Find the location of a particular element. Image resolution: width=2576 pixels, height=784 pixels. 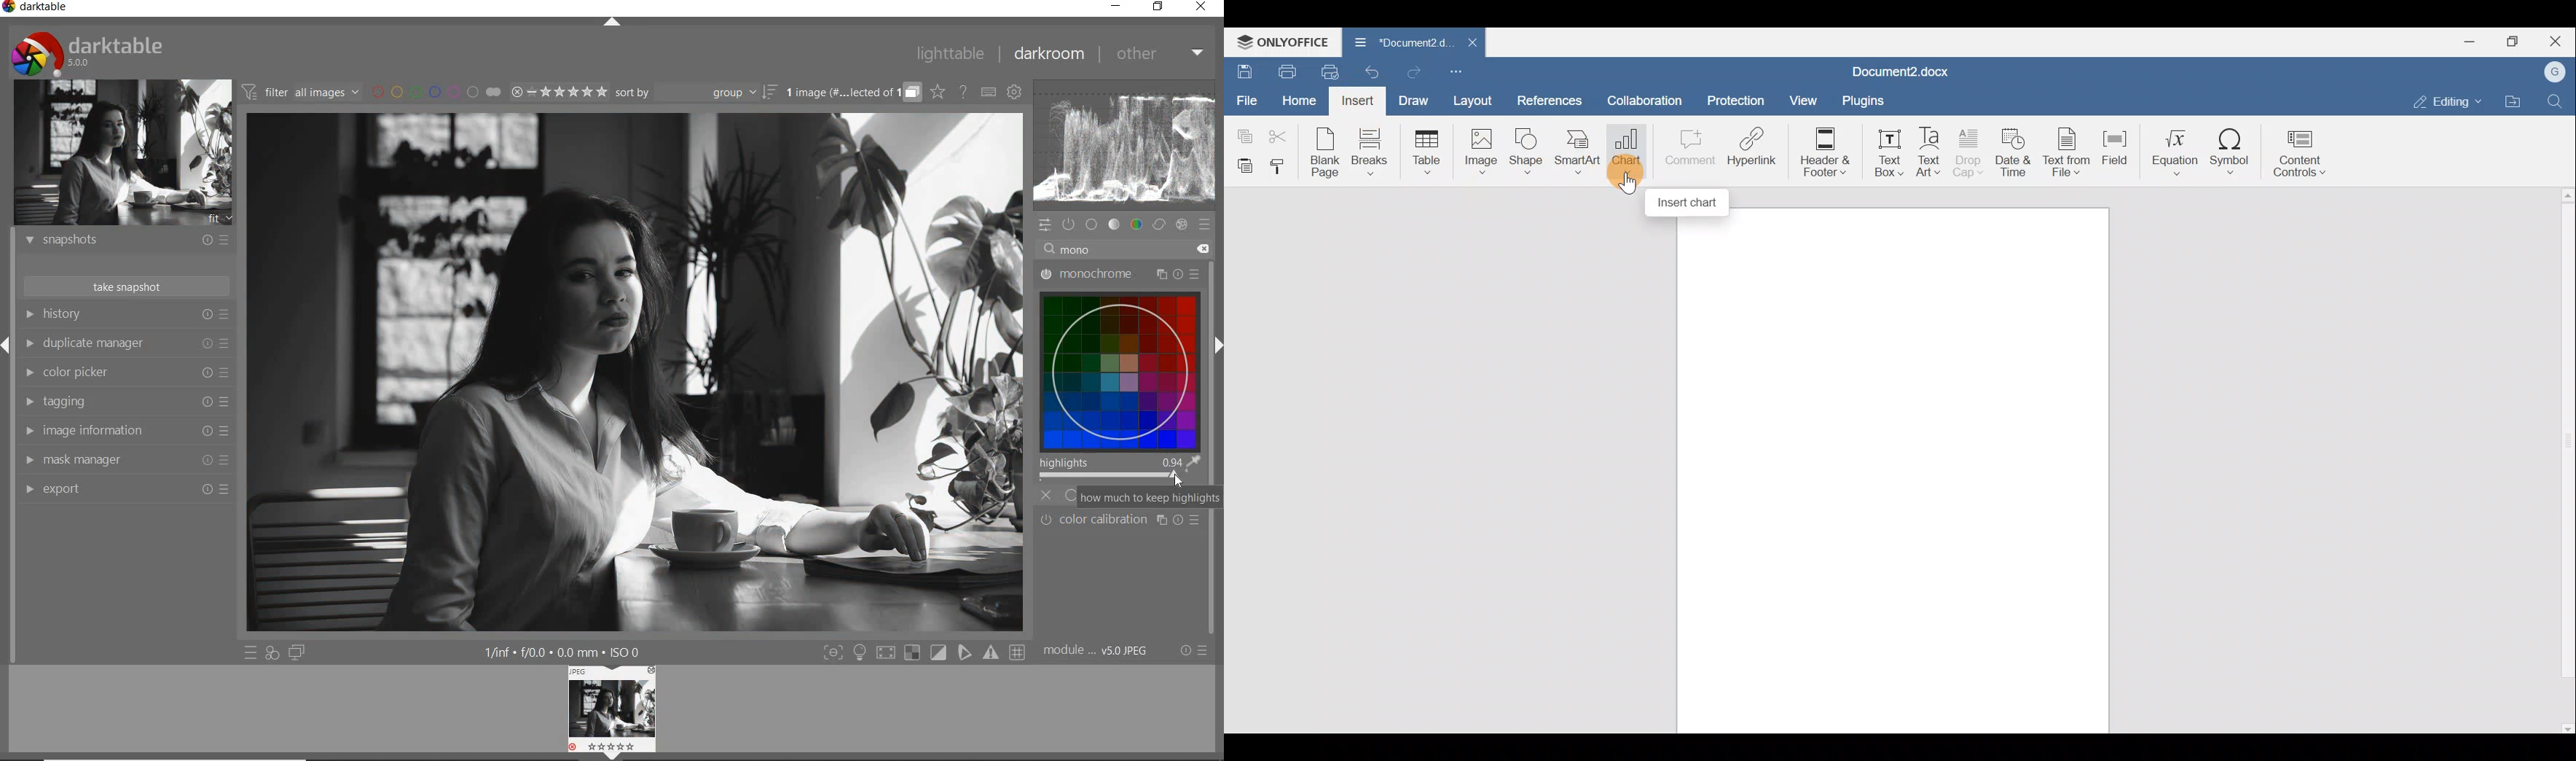

system logo is located at coordinates (89, 53).